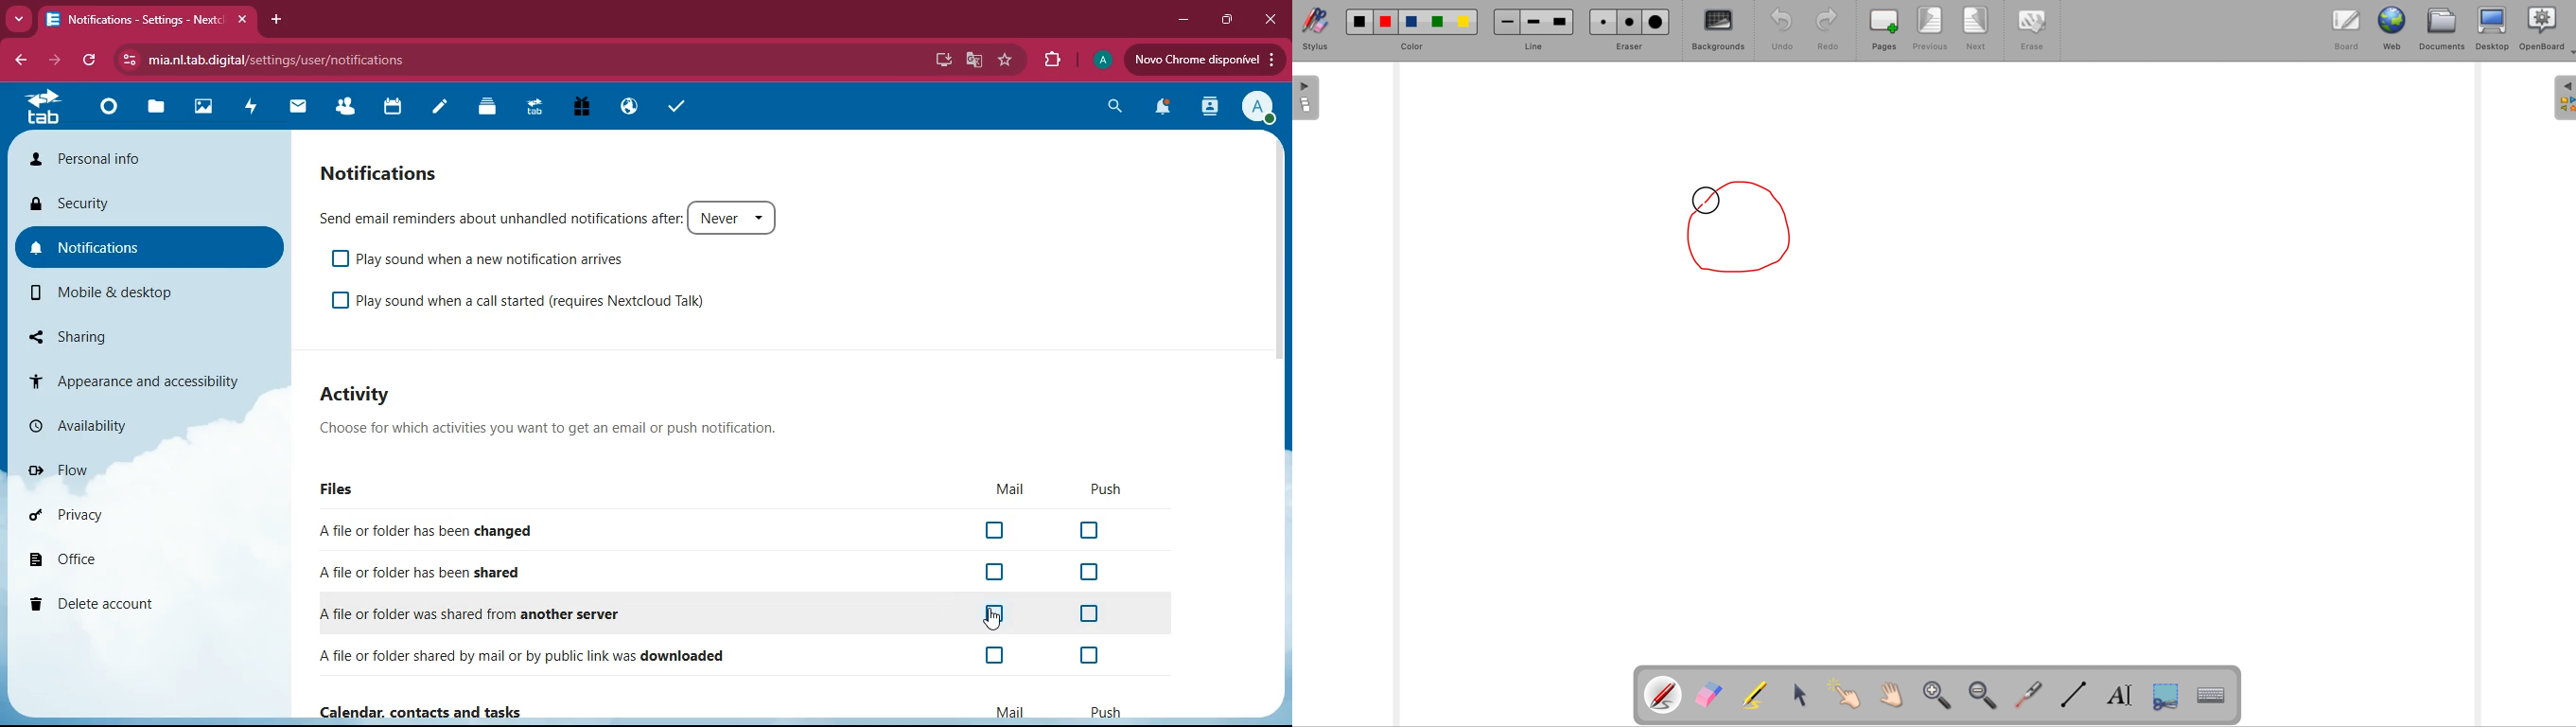  I want to click on push, so click(1105, 710).